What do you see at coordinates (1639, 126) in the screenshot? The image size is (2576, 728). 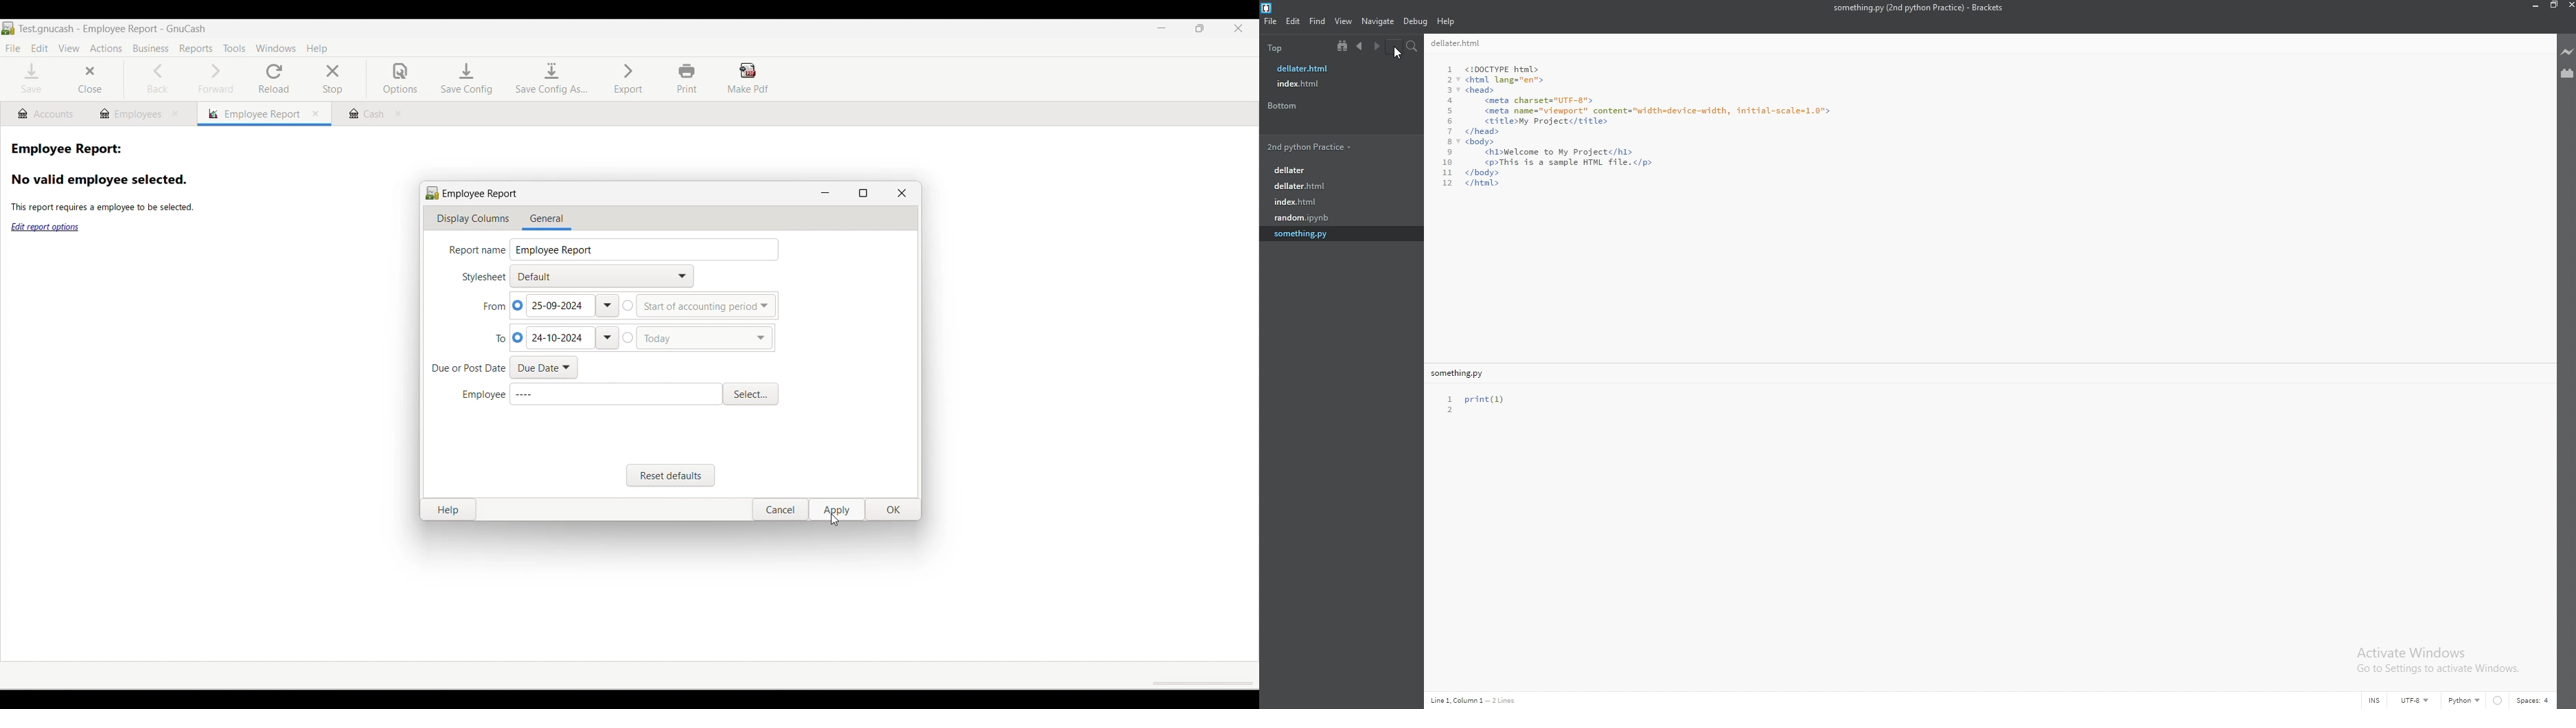 I see `code` at bounding box center [1639, 126].